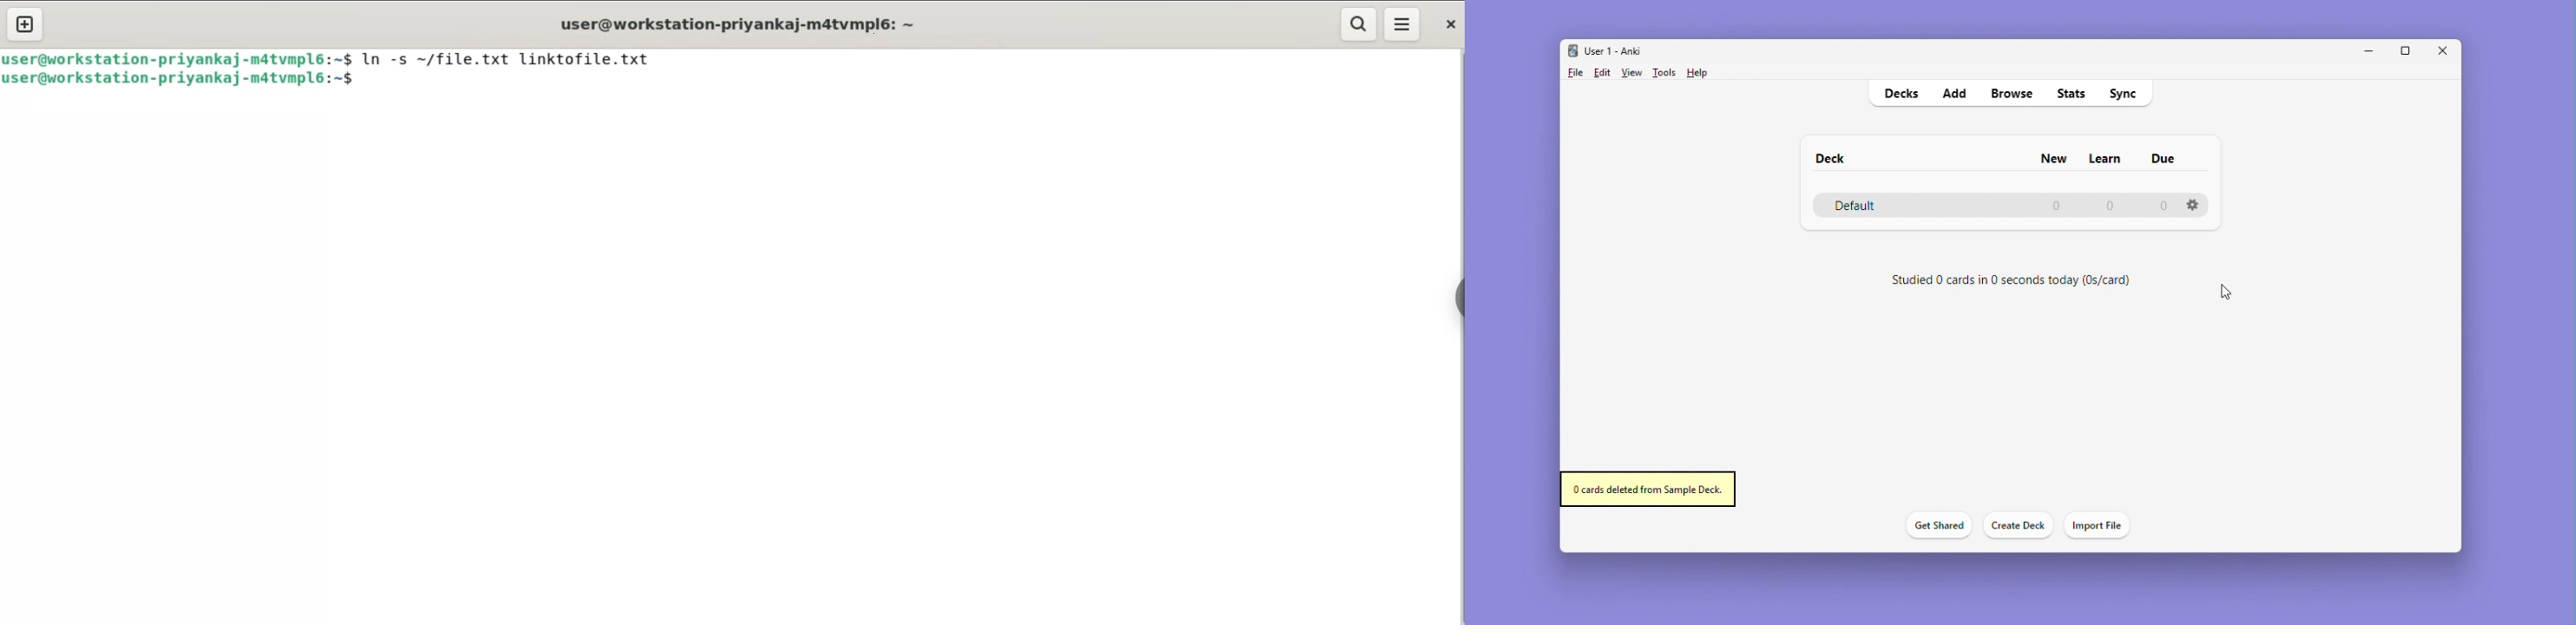 The height and width of the screenshot is (644, 2576). What do you see at coordinates (2056, 208) in the screenshot?
I see `0` at bounding box center [2056, 208].